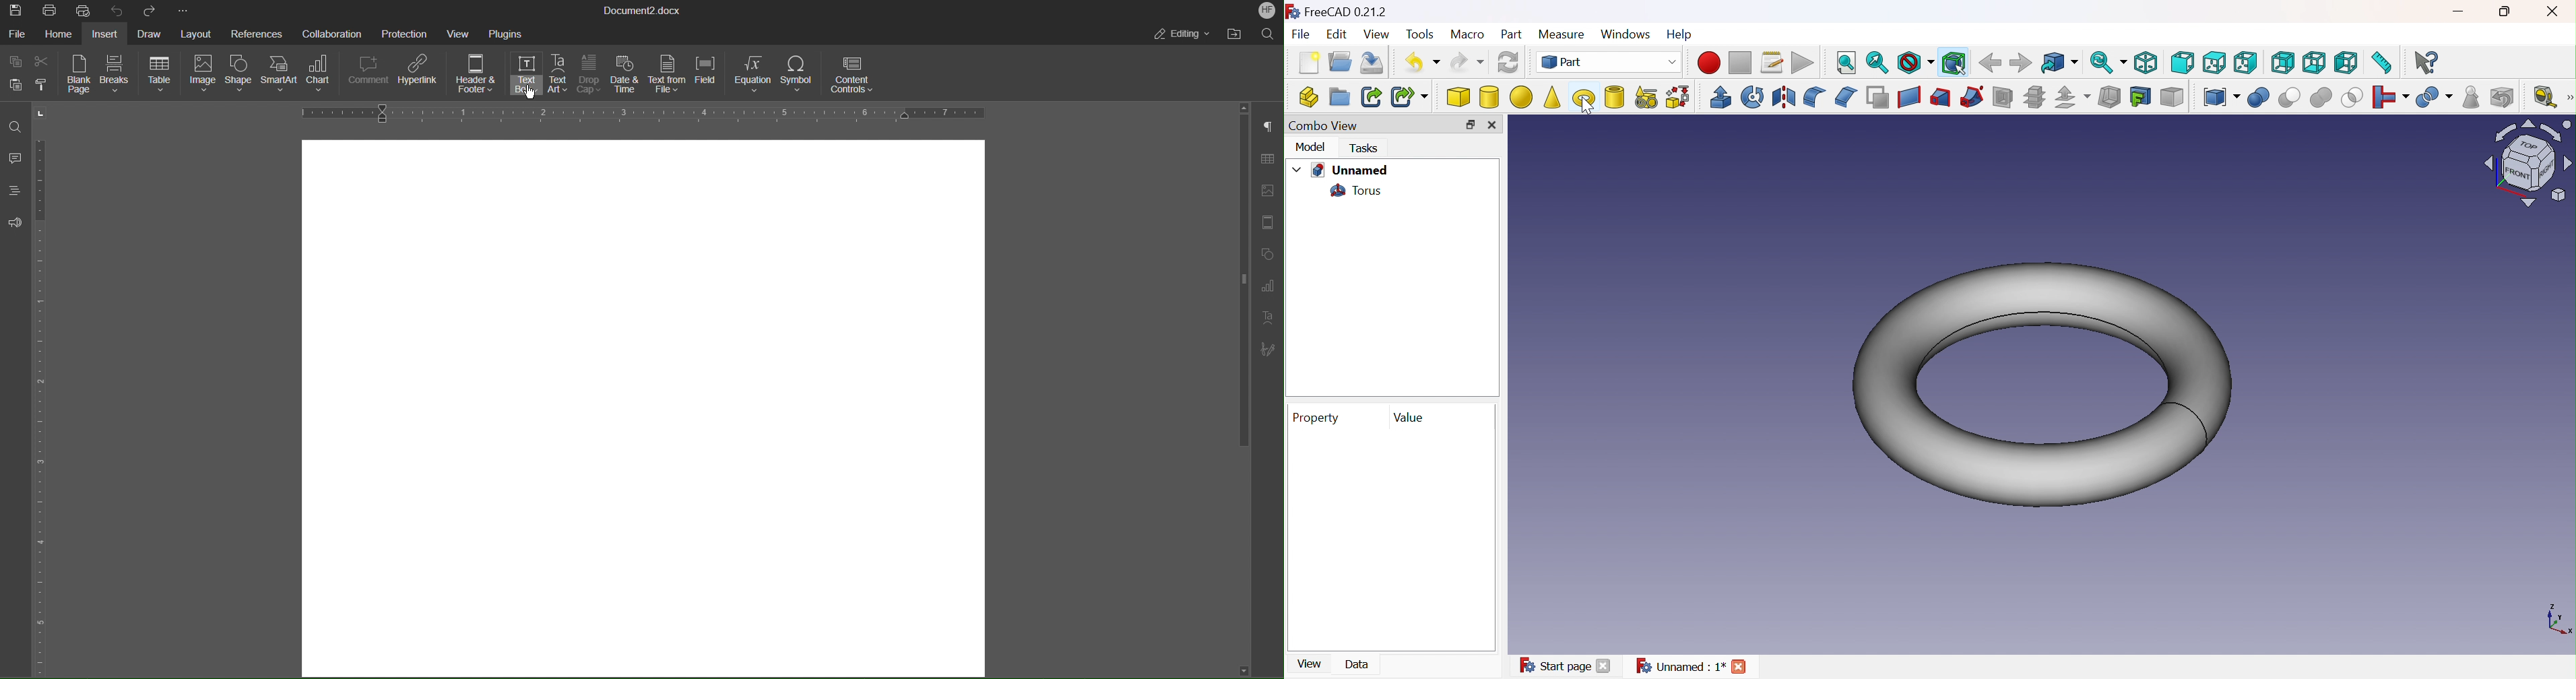  Describe the element at coordinates (1339, 98) in the screenshot. I see `Create group` at that location.